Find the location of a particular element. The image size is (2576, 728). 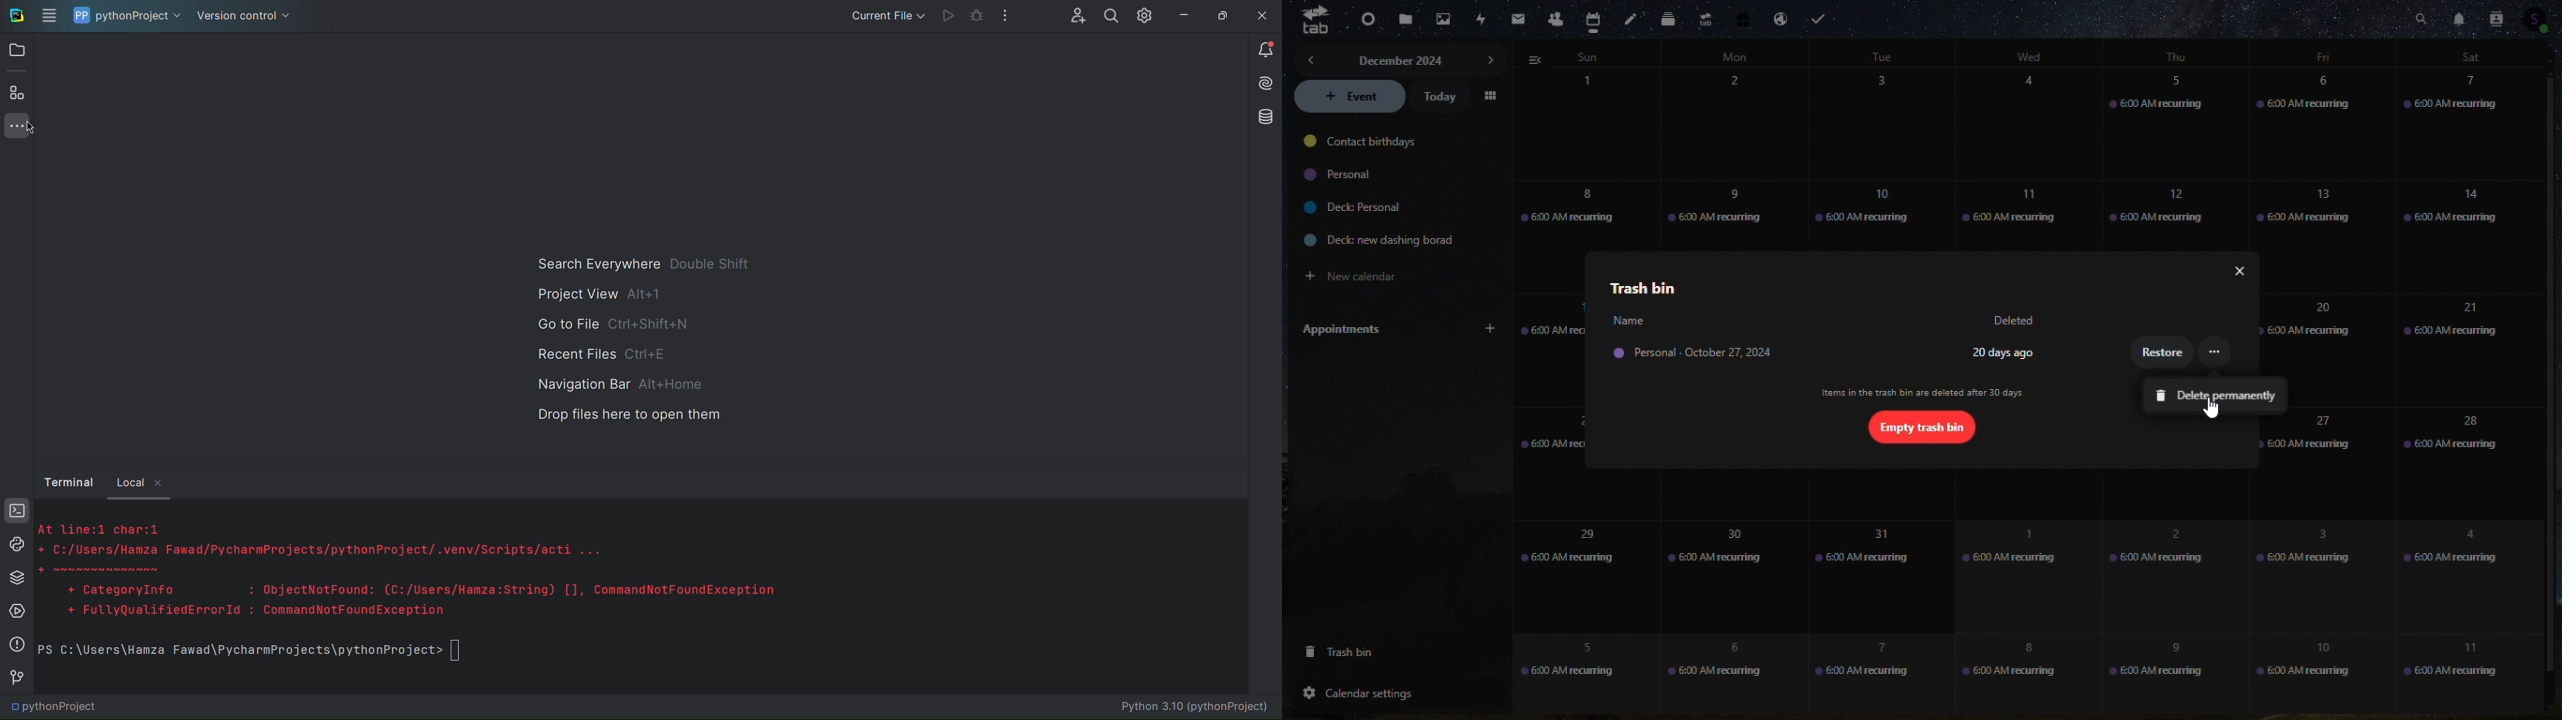

9 is located at coordinates (1729, 211).